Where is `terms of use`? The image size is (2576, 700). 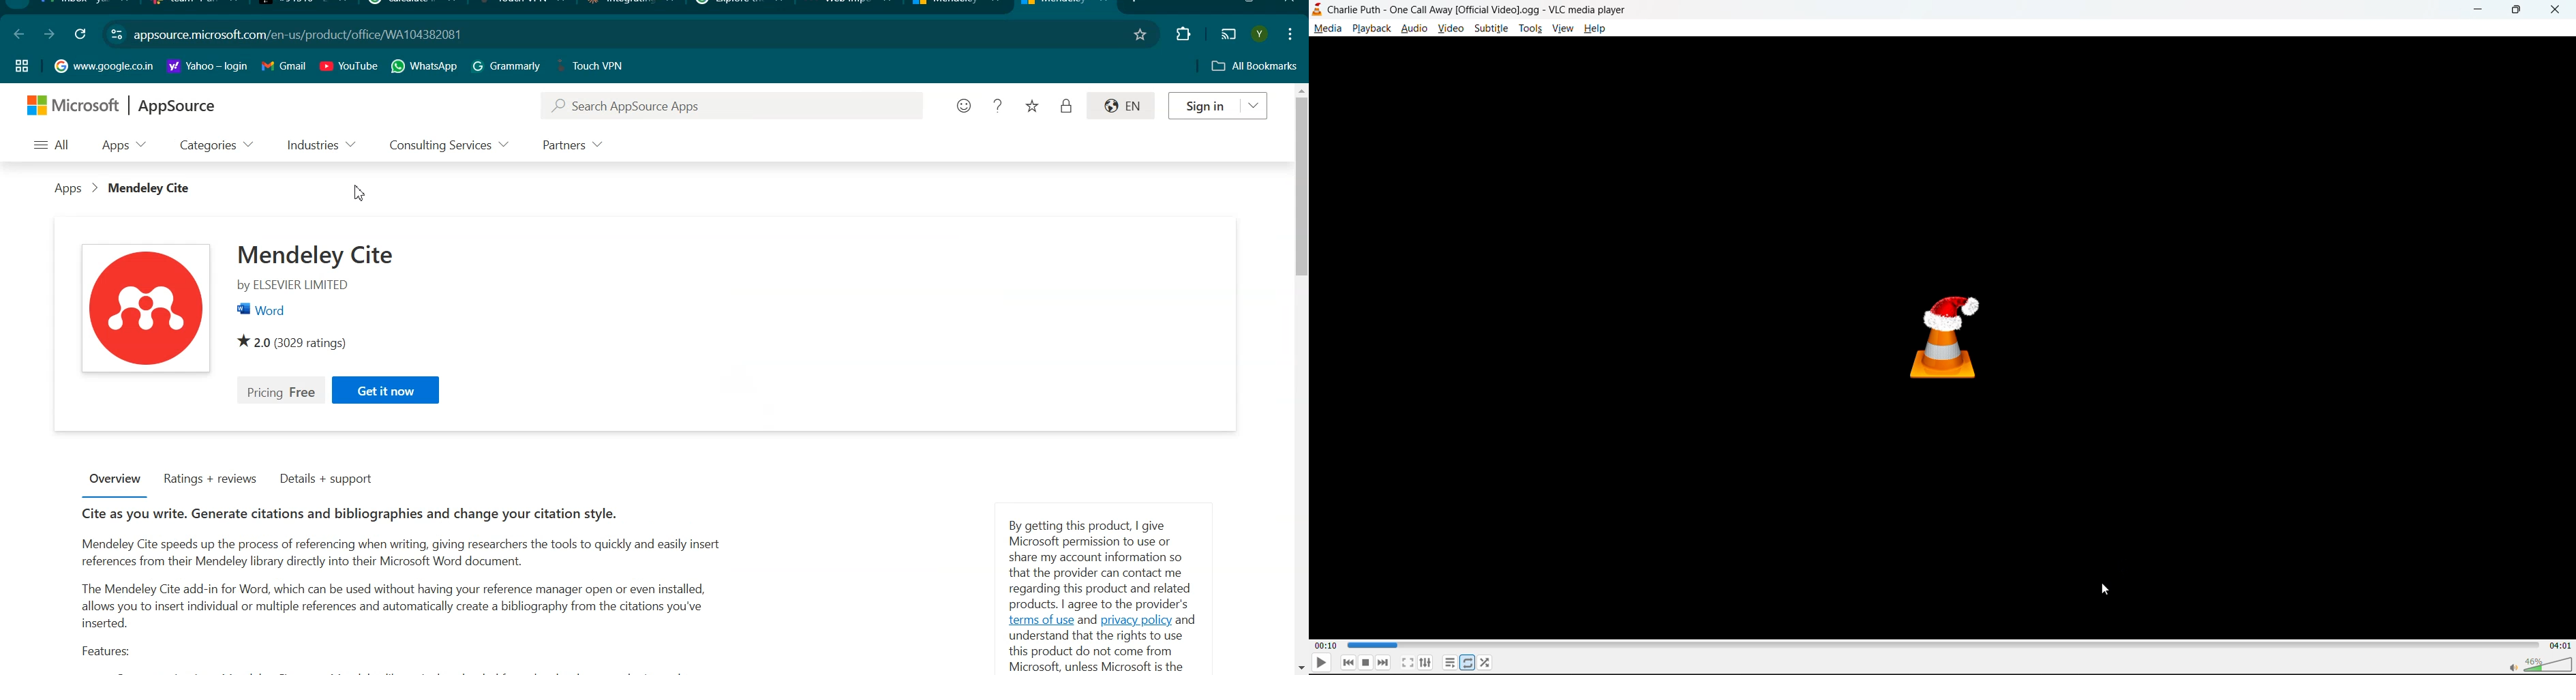 terms of use is located at coordinates (1041, 620).